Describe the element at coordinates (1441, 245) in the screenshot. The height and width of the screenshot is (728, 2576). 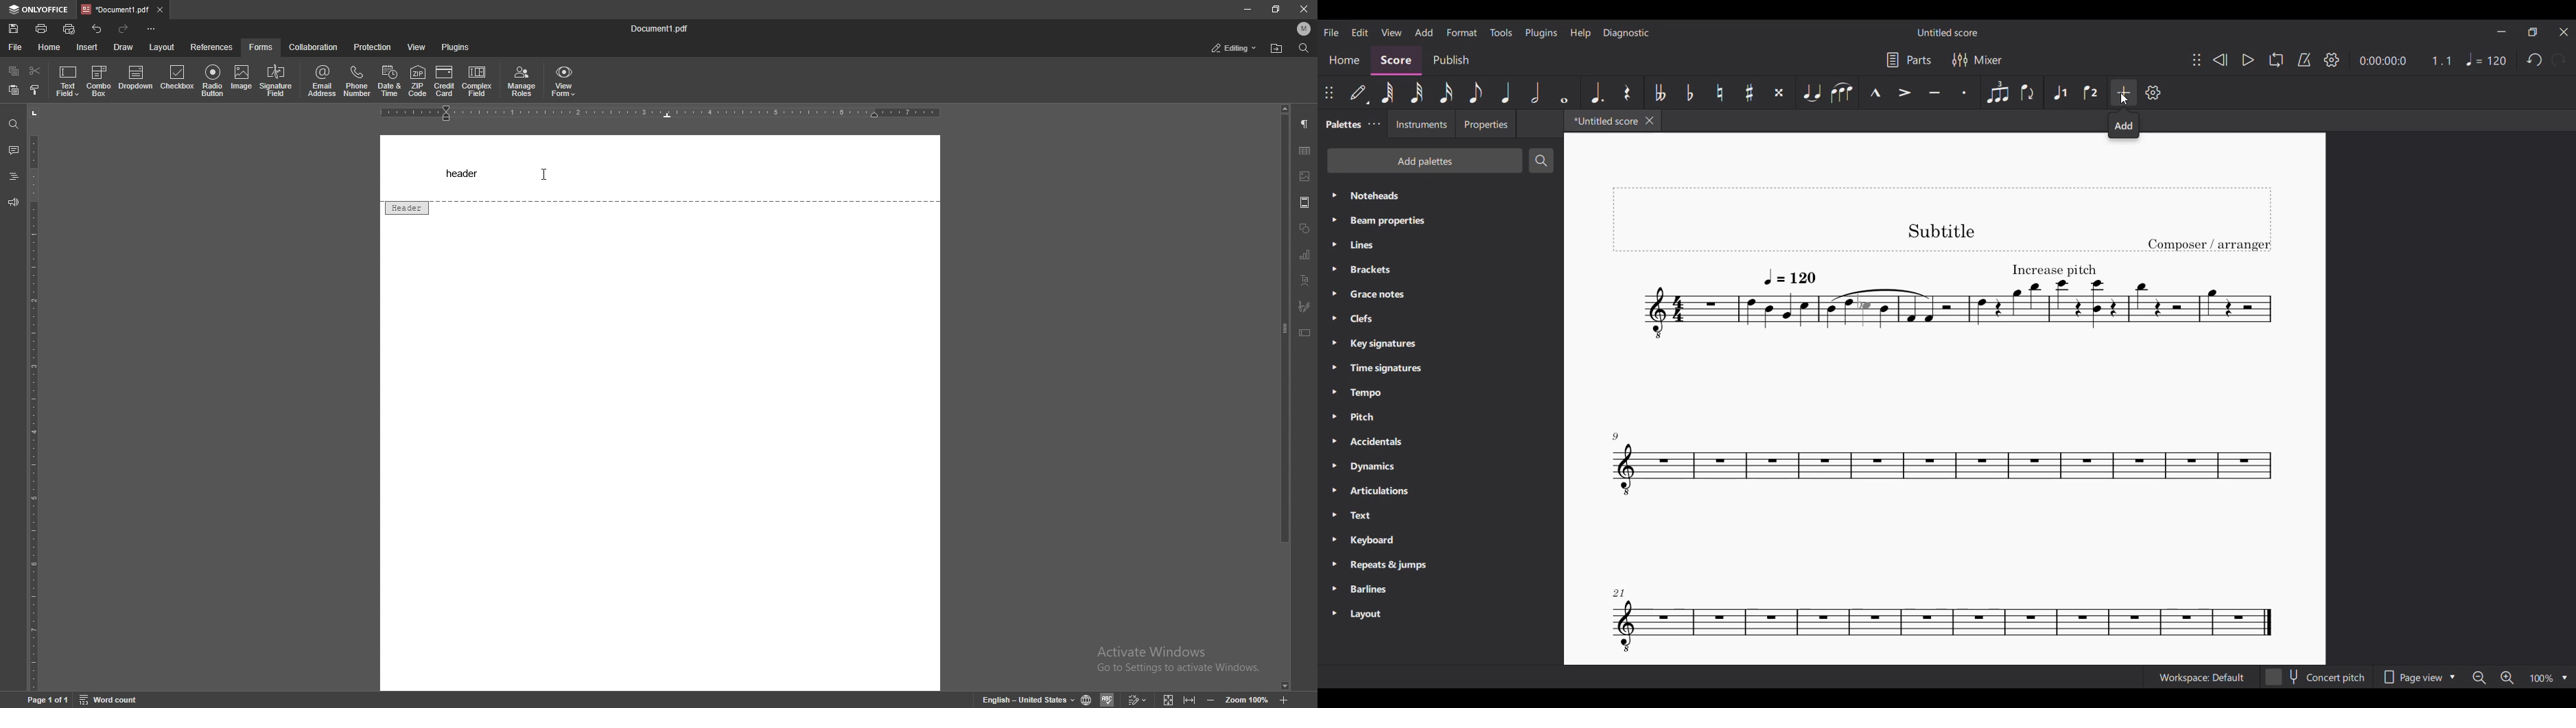
I see `Lines` at that location.